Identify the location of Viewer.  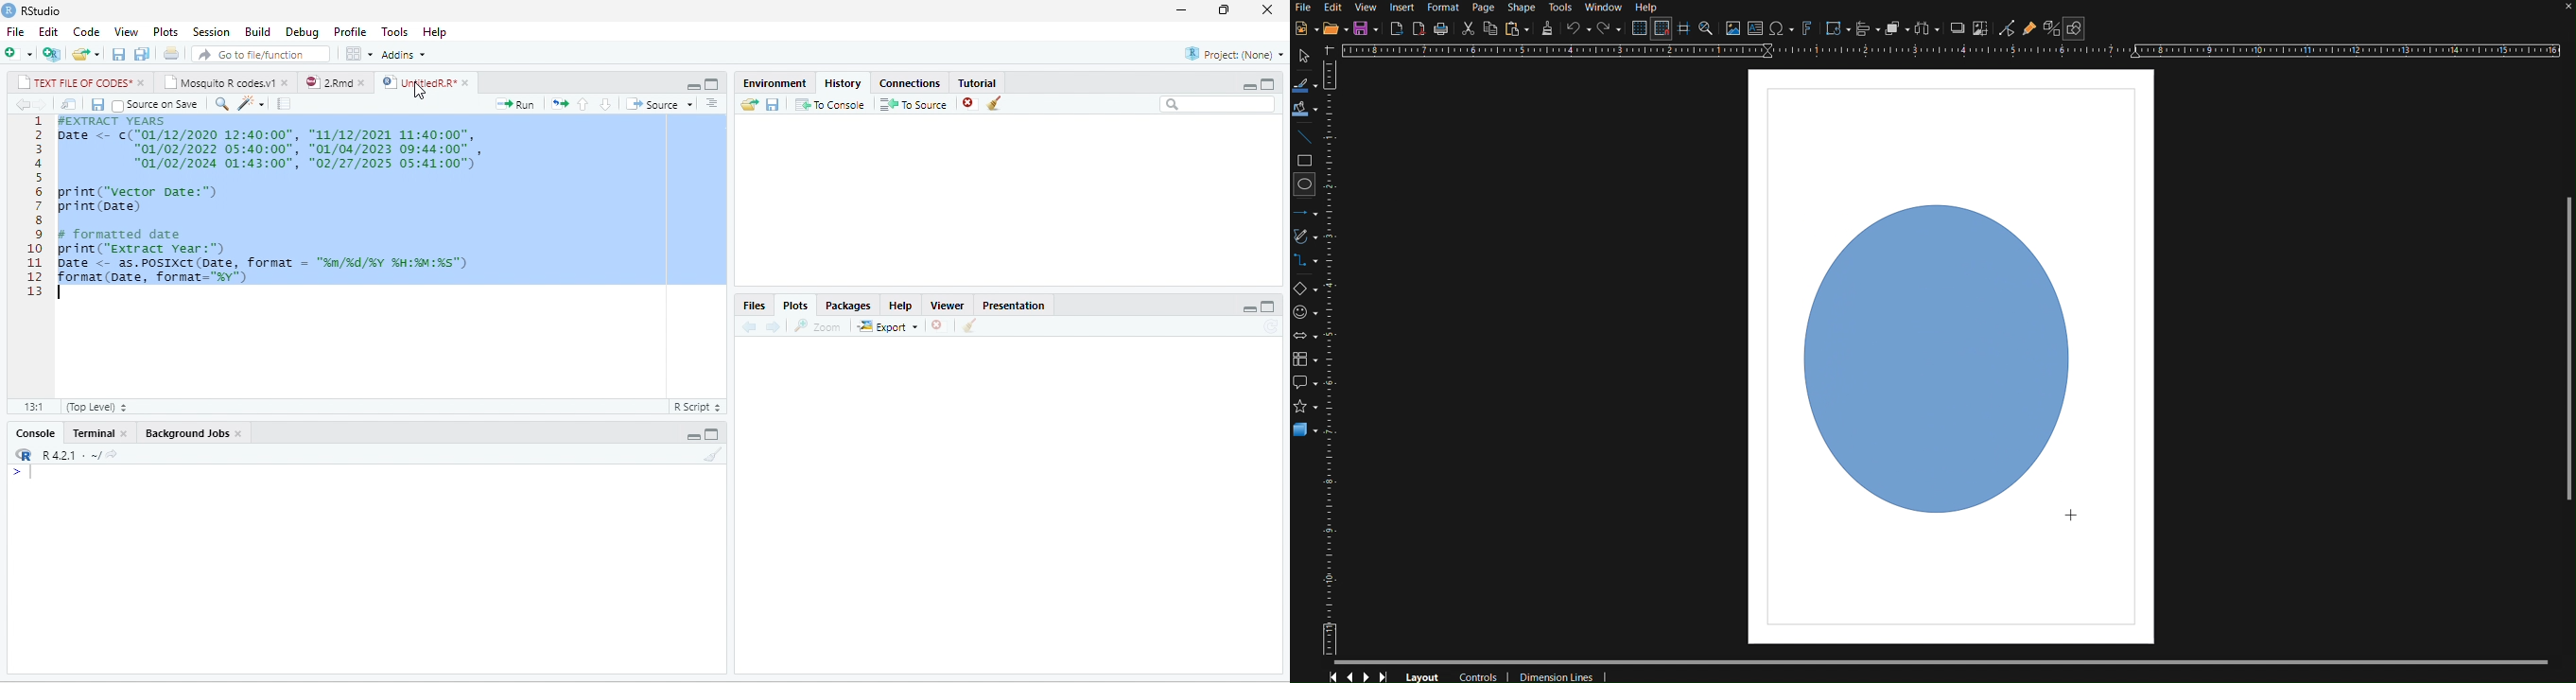
(947, 306).